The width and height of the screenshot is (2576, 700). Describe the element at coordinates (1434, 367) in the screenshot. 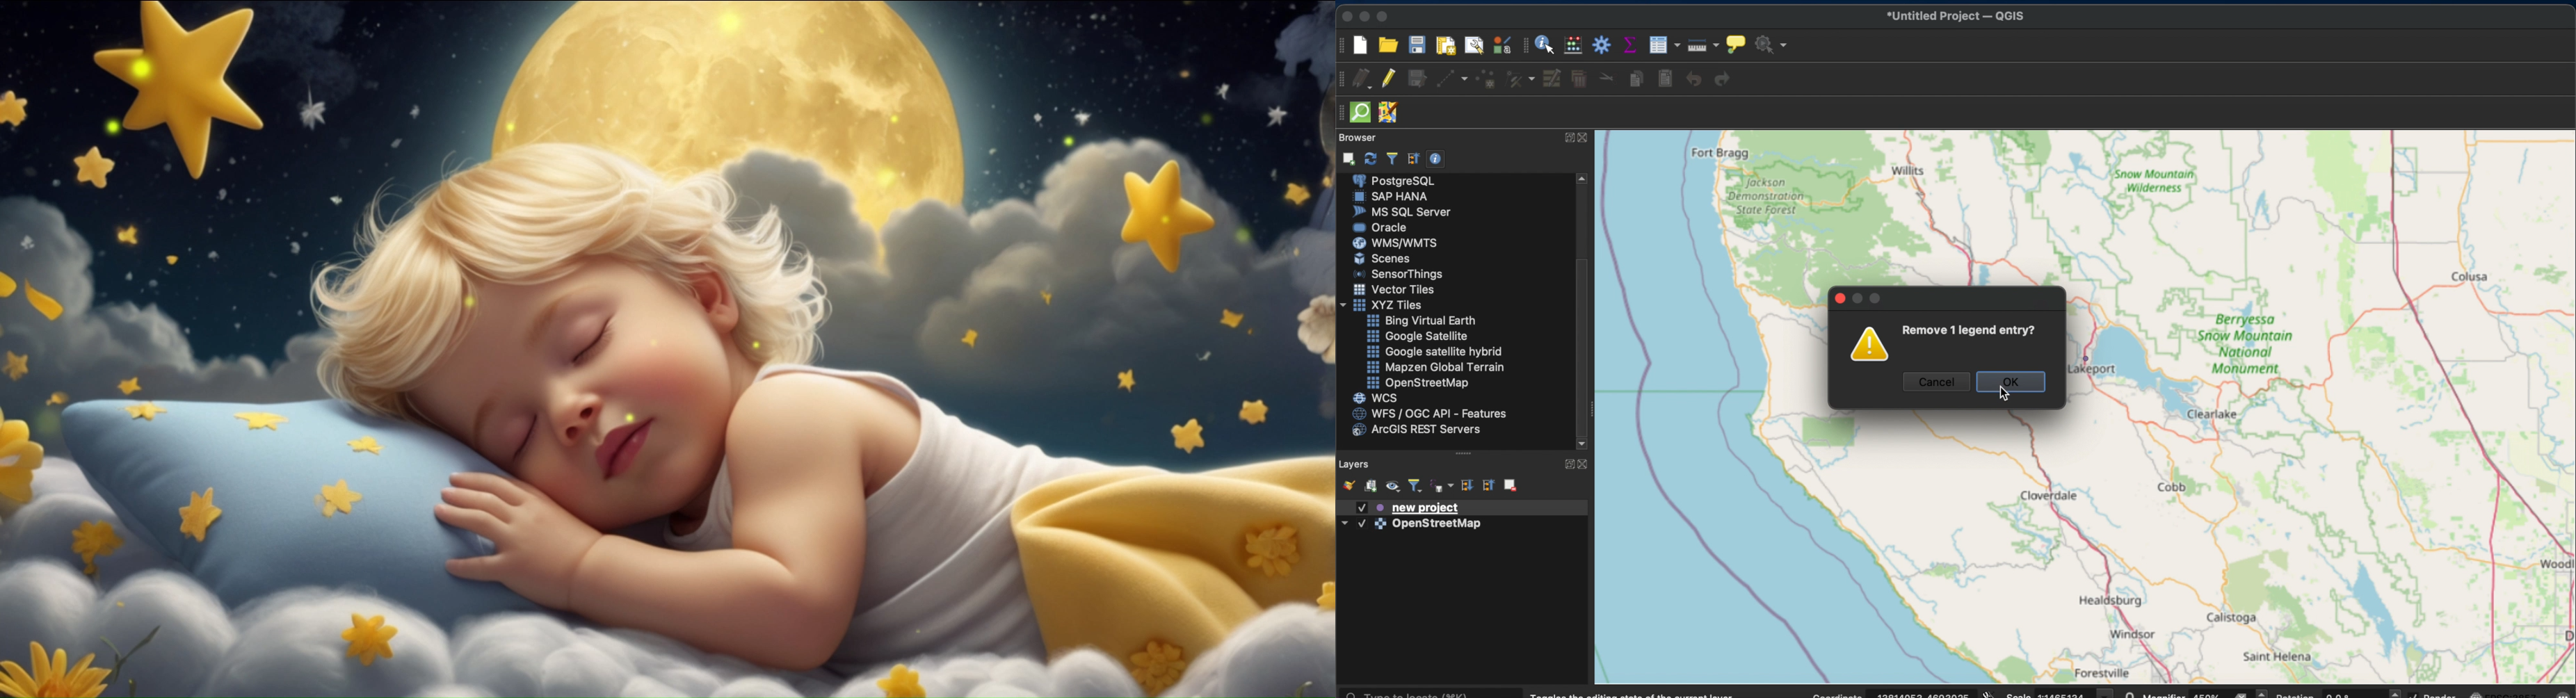

I see `mapzen global terrain` at that location.